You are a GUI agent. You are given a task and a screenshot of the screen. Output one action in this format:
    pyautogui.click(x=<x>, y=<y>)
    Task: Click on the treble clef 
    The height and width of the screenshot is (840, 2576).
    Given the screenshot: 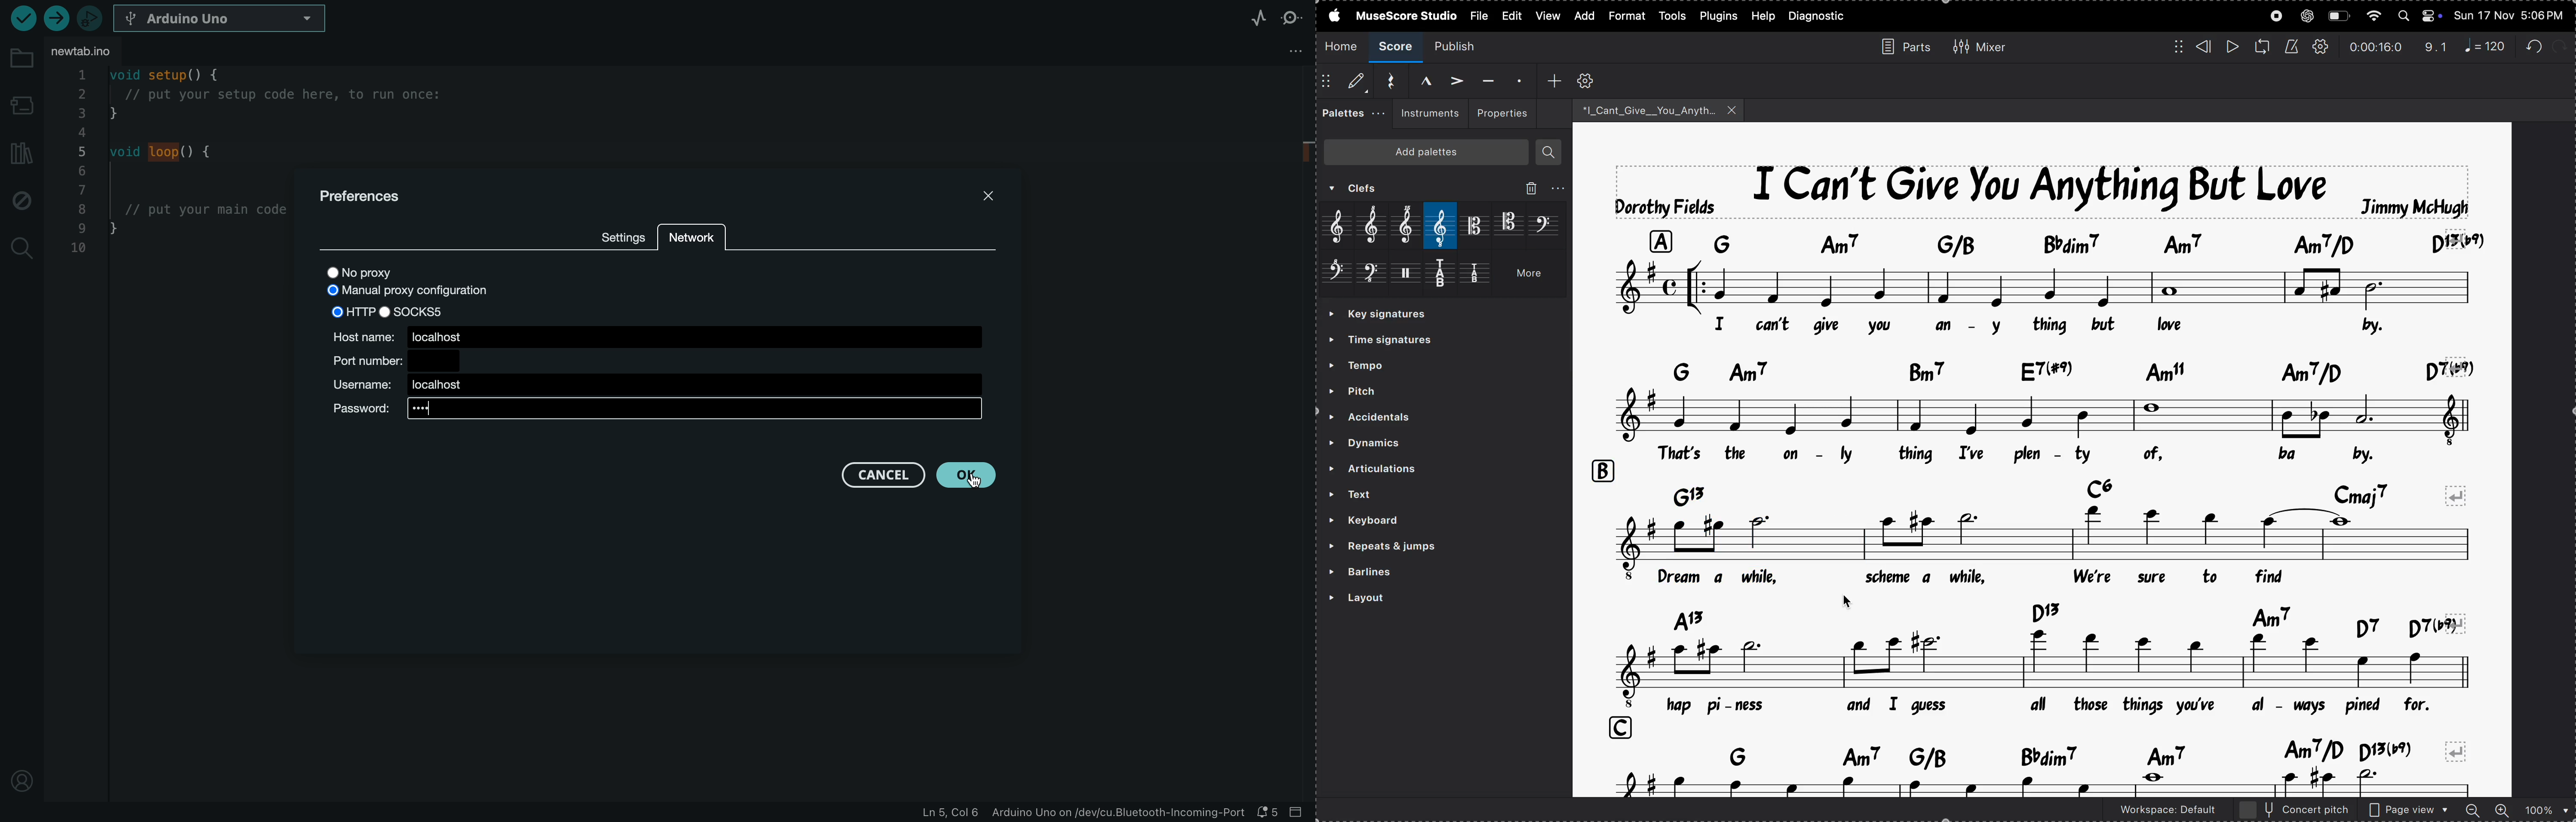 What is the action you would take?
    pyautogui.click(x=1340, y=227)
    